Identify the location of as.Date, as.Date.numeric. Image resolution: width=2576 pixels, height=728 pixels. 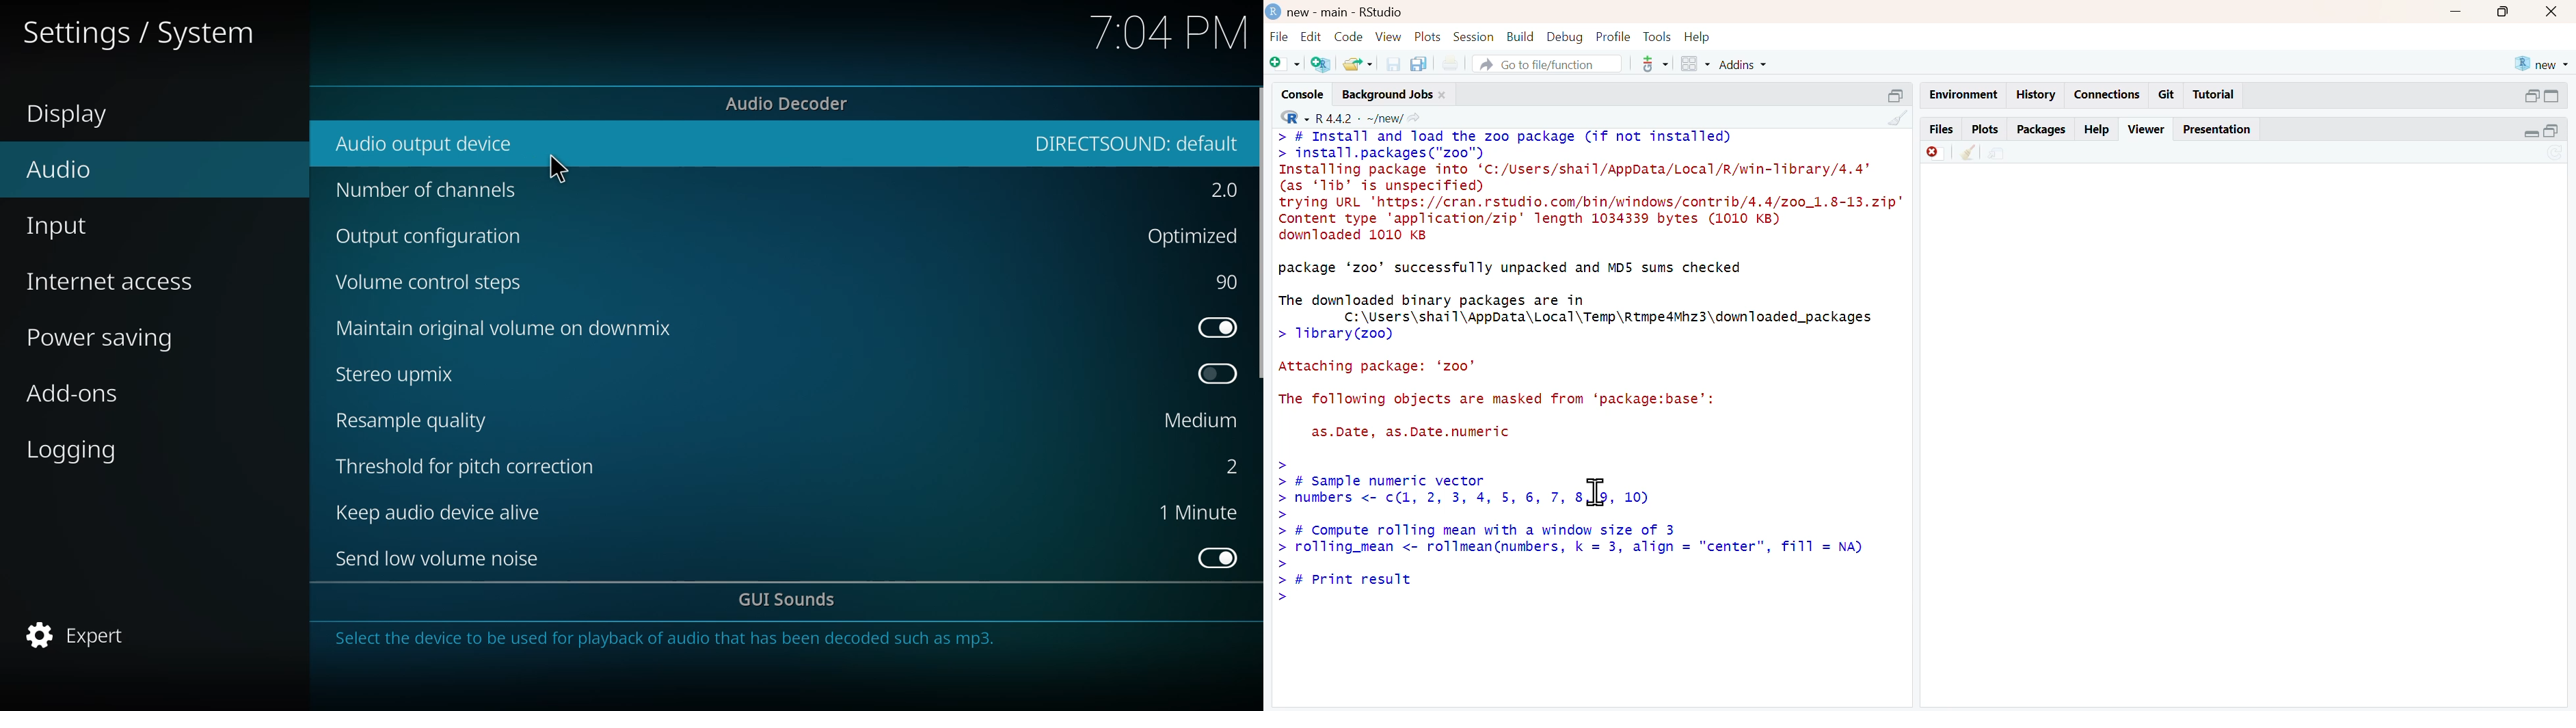
(1411, 432).